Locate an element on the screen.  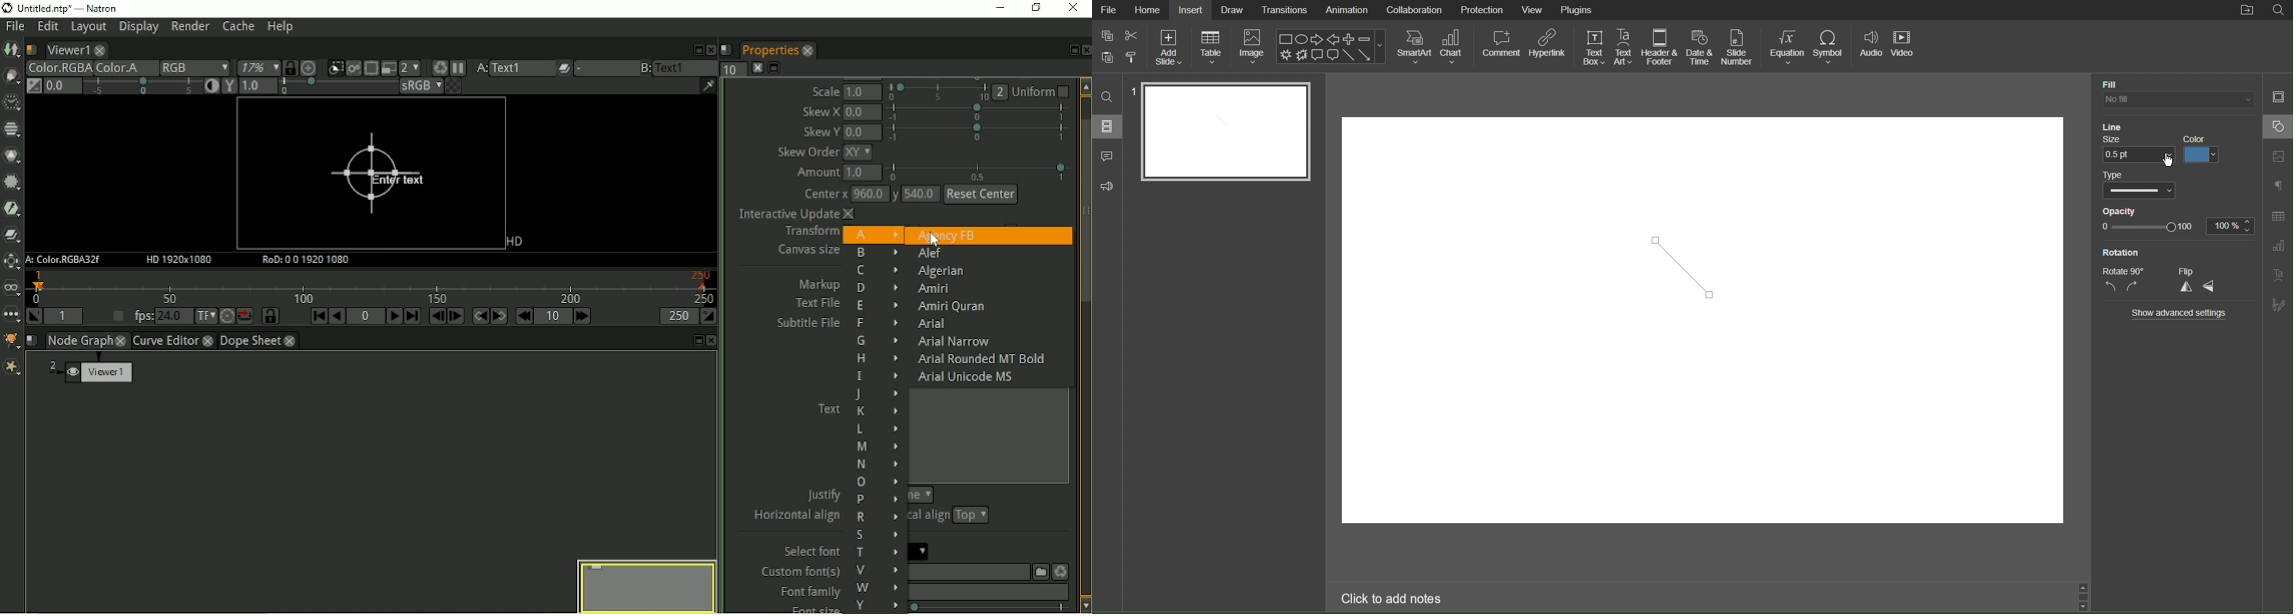
Slide 1 is located at coordinates (1225, 132).